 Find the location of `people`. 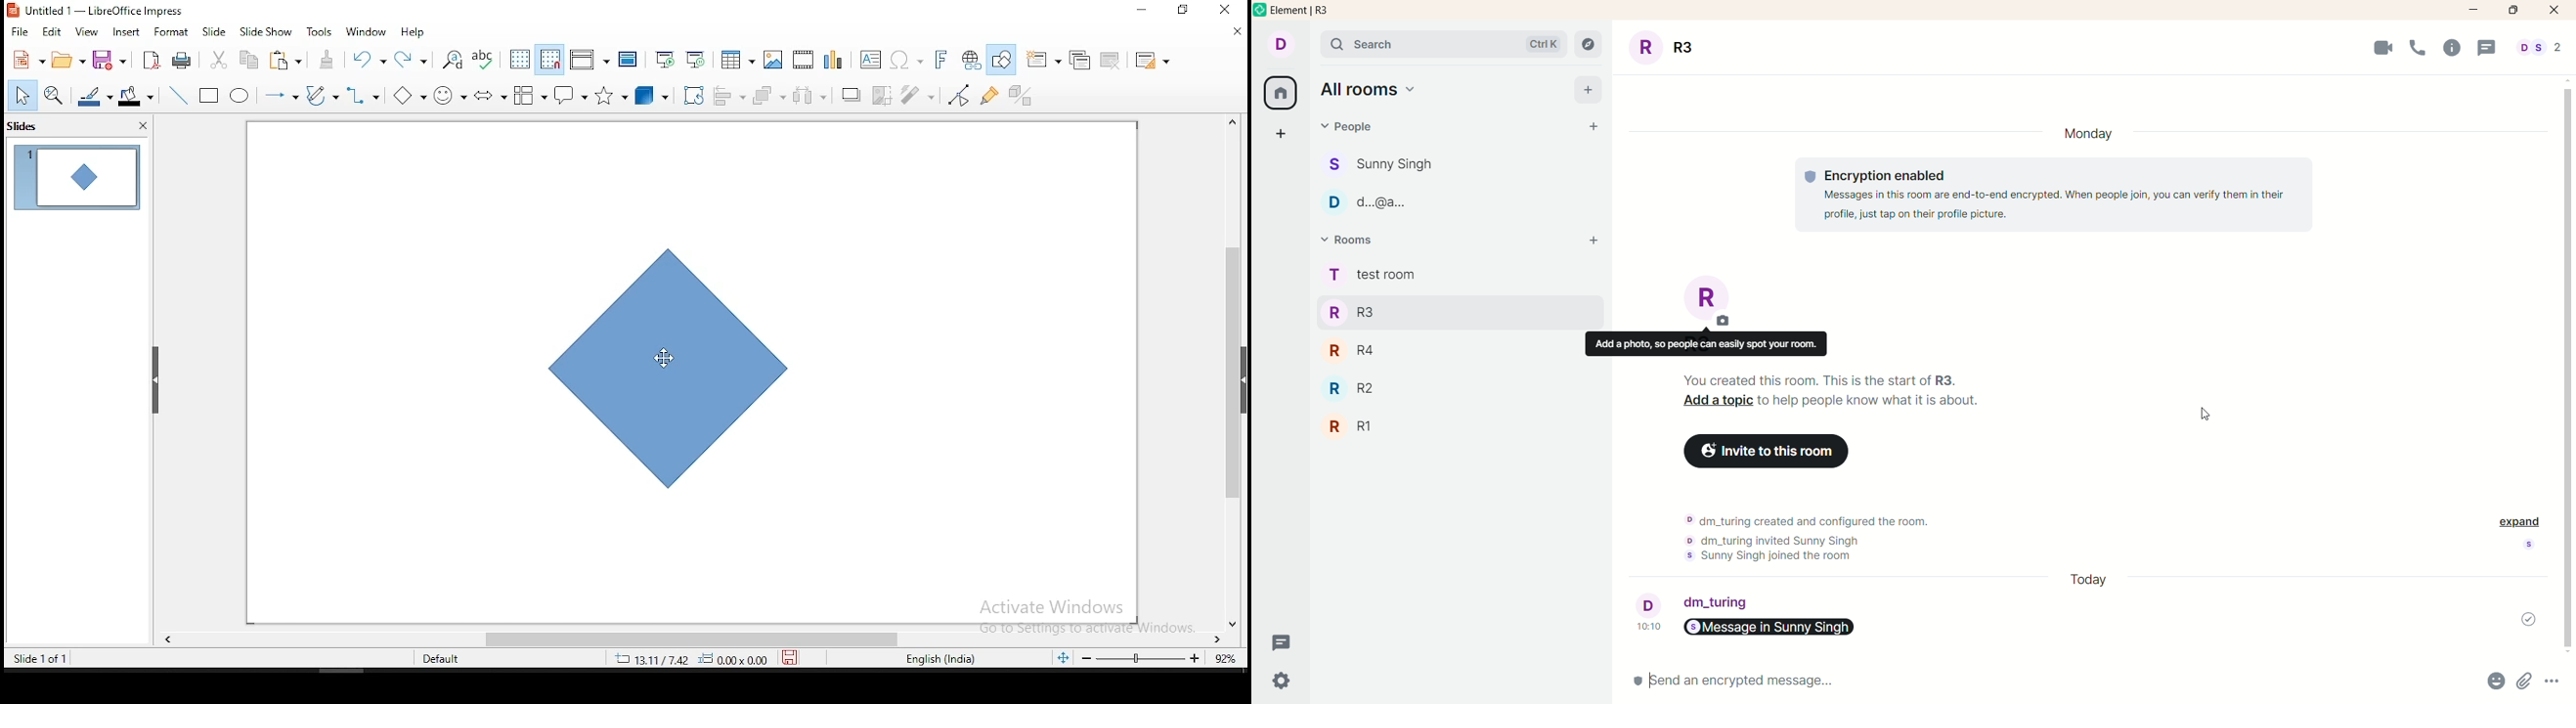

people is located at coordinates (1399, 162).